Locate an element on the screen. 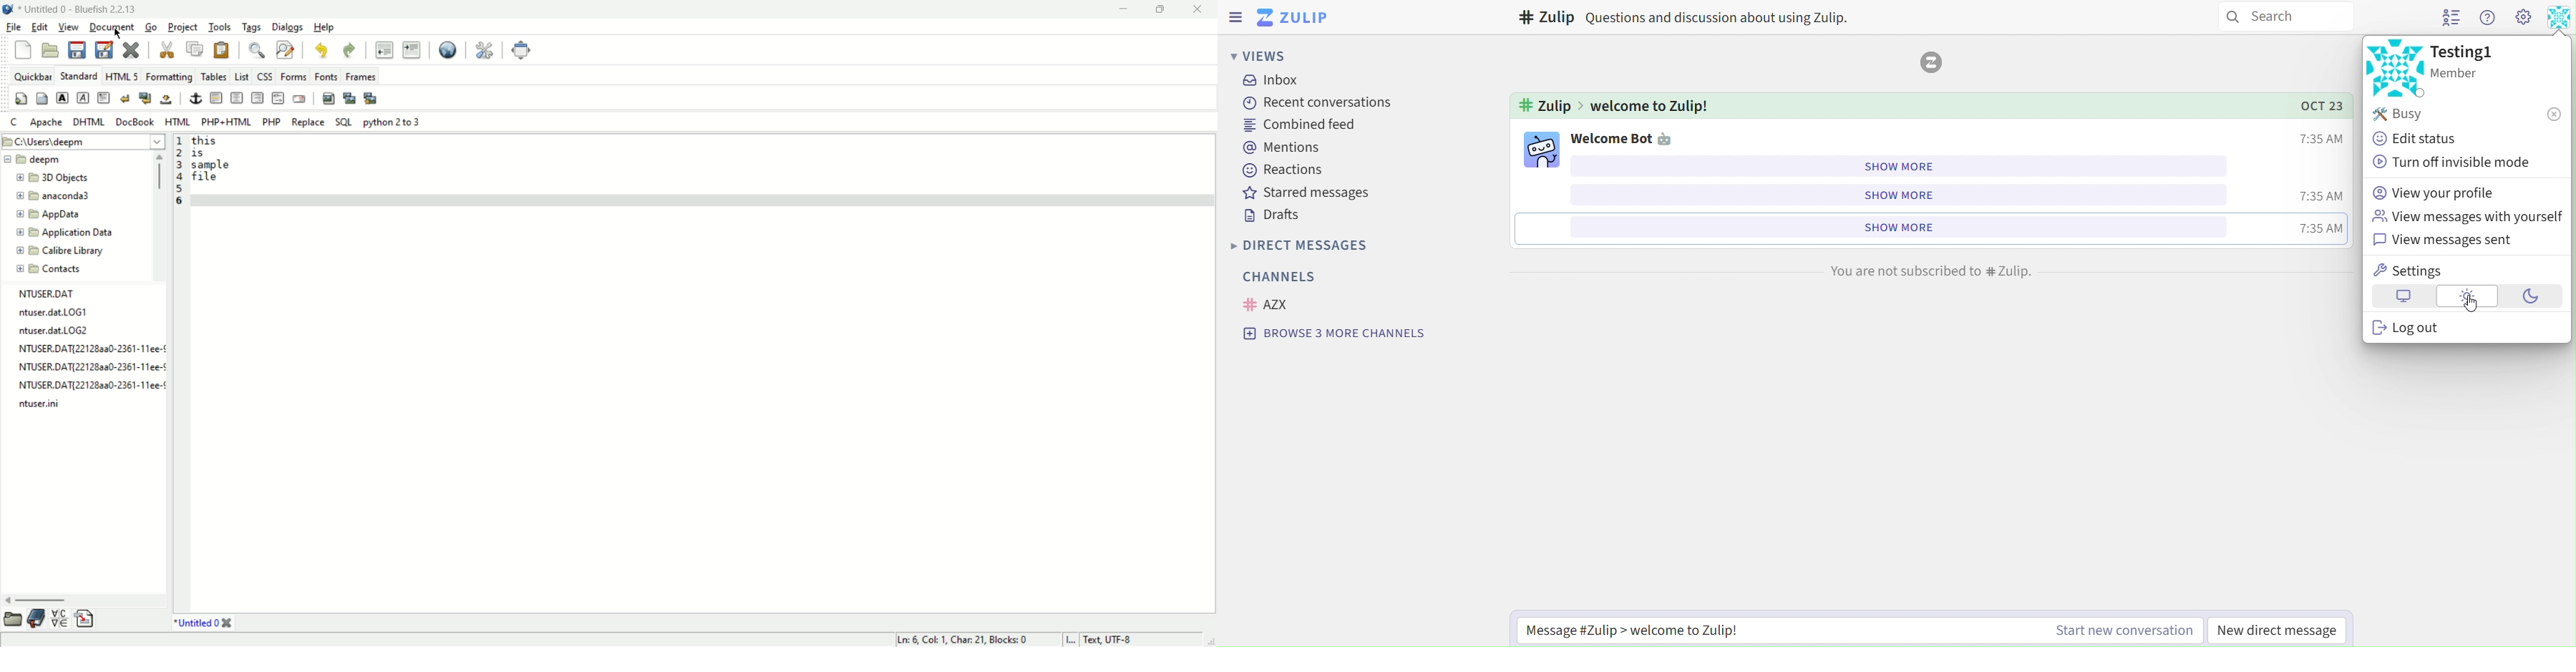  bookmark is located at coordinates (37, 618).